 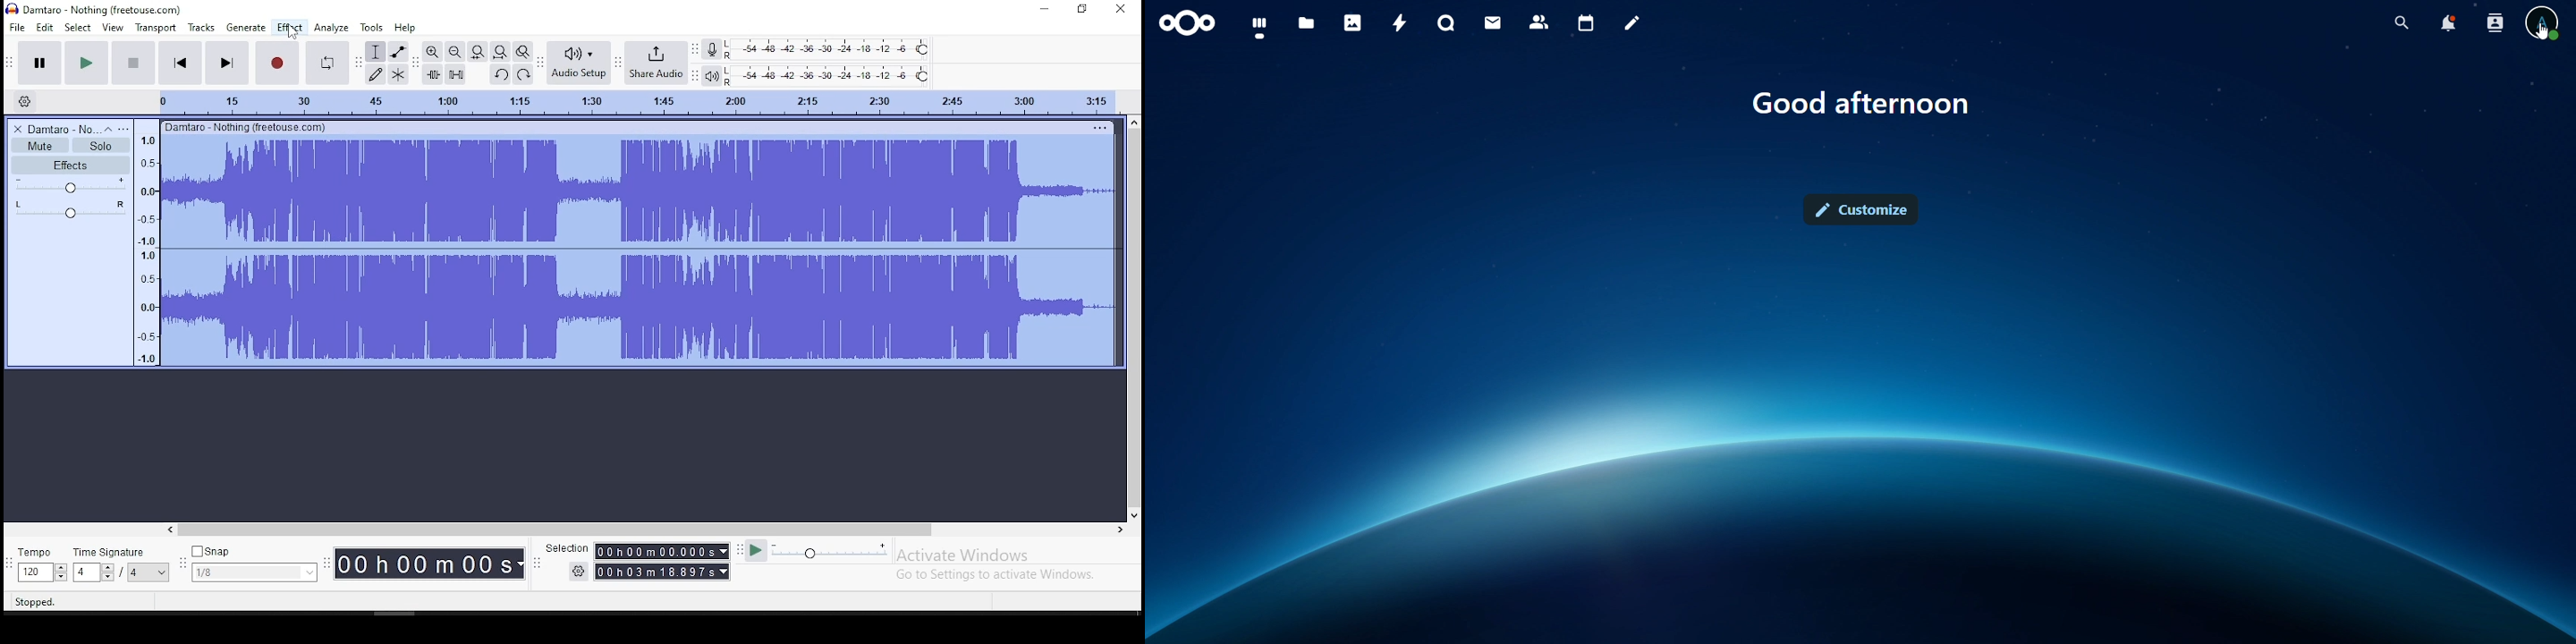 I want to click on zoom in, so click(x=434, y=52).